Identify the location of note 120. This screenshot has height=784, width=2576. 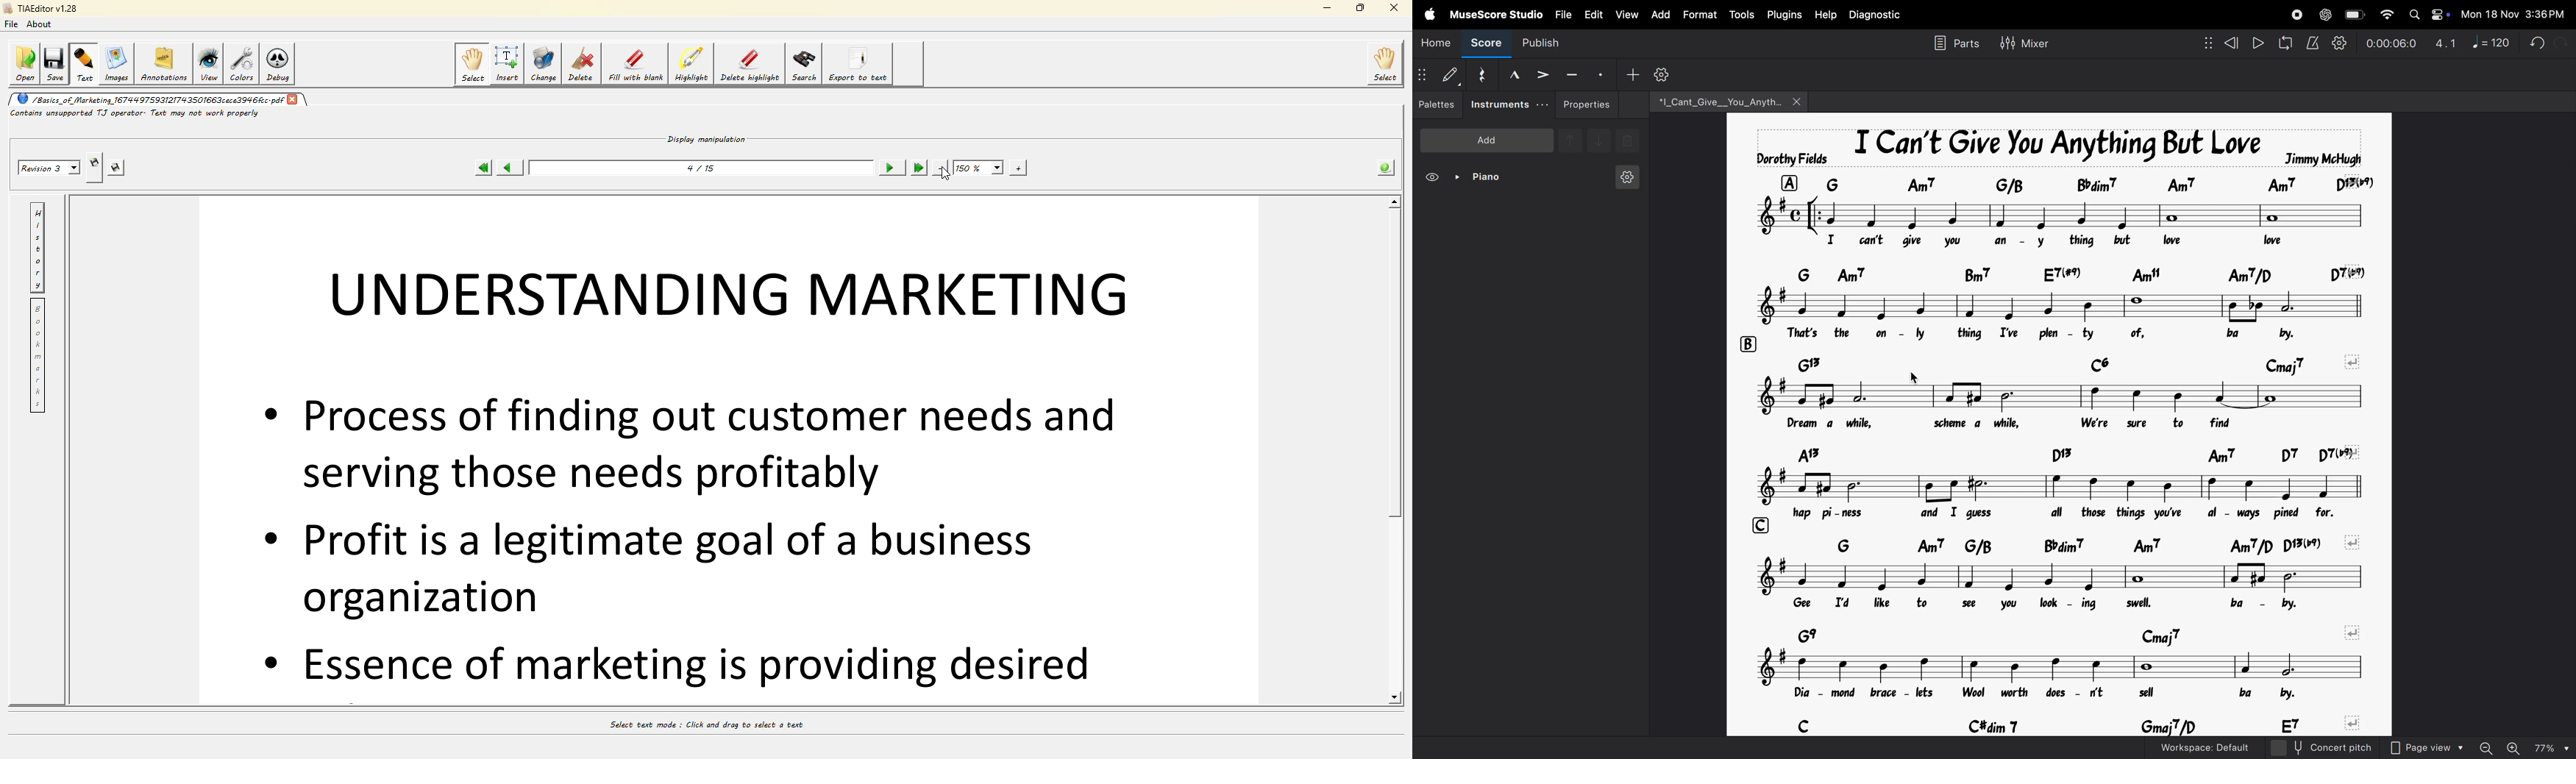
(2489, 40).